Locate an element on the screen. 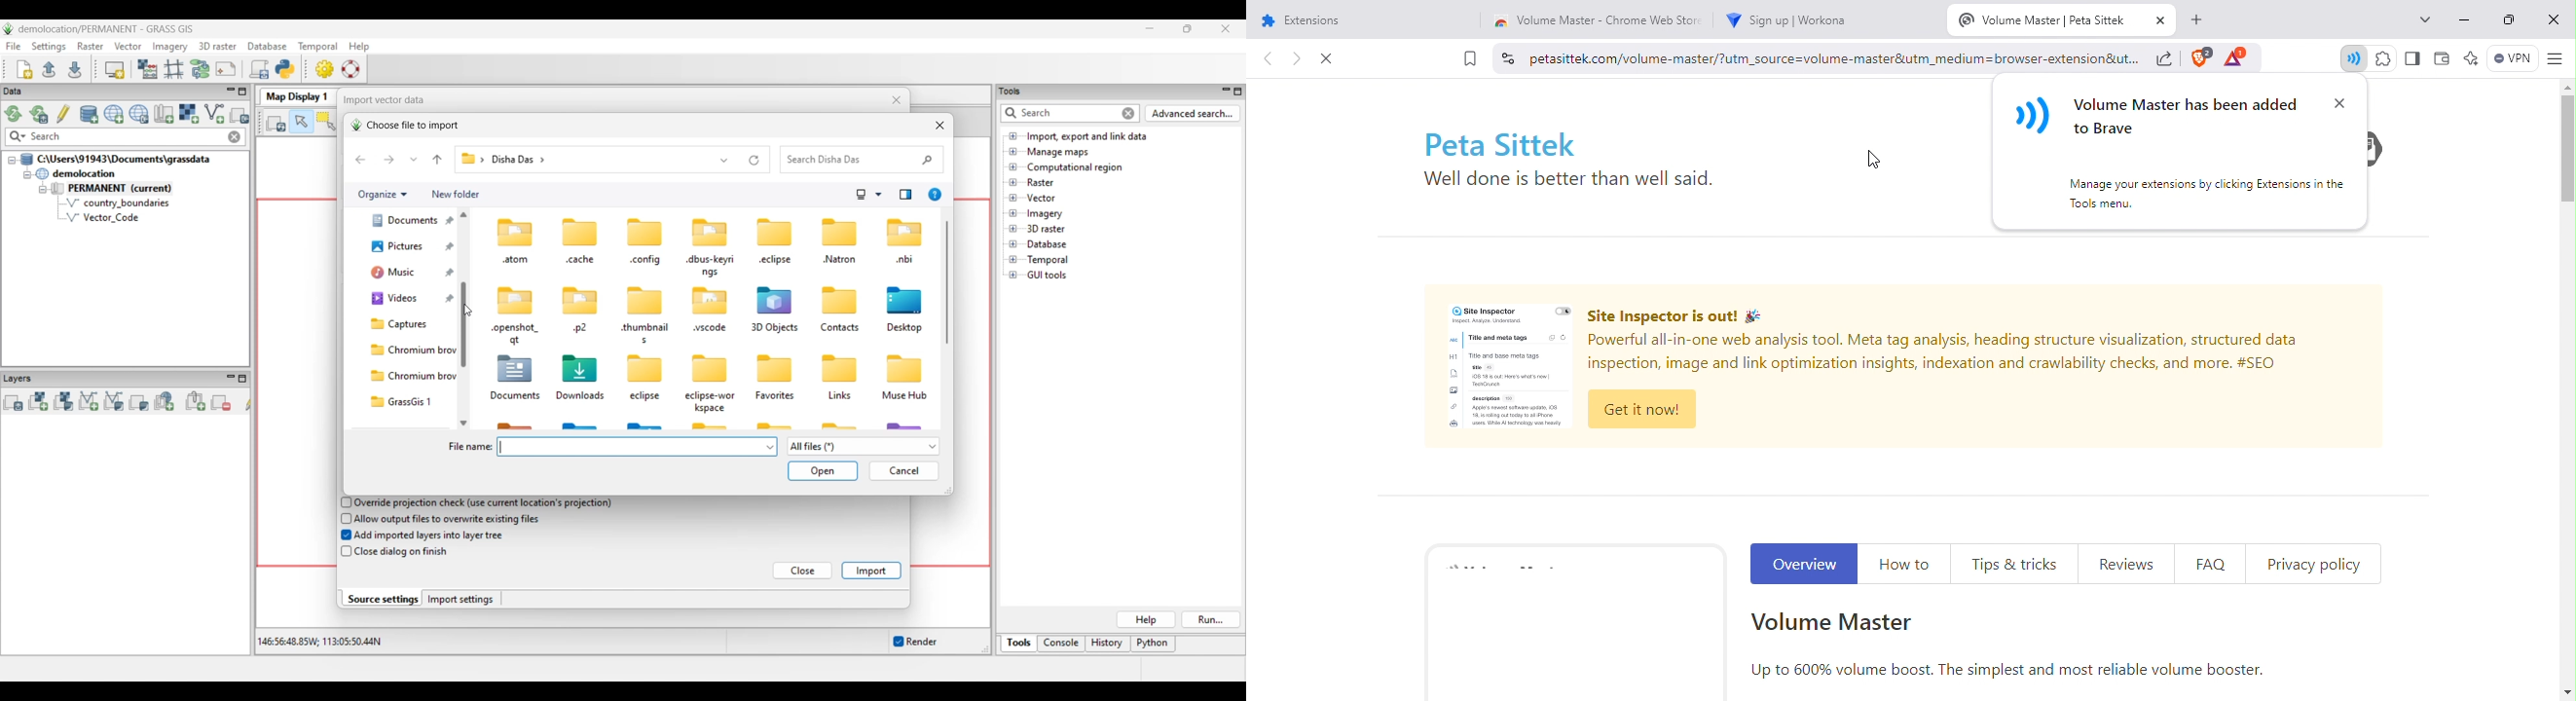  view site information  is located at coordinates (1509, 58).